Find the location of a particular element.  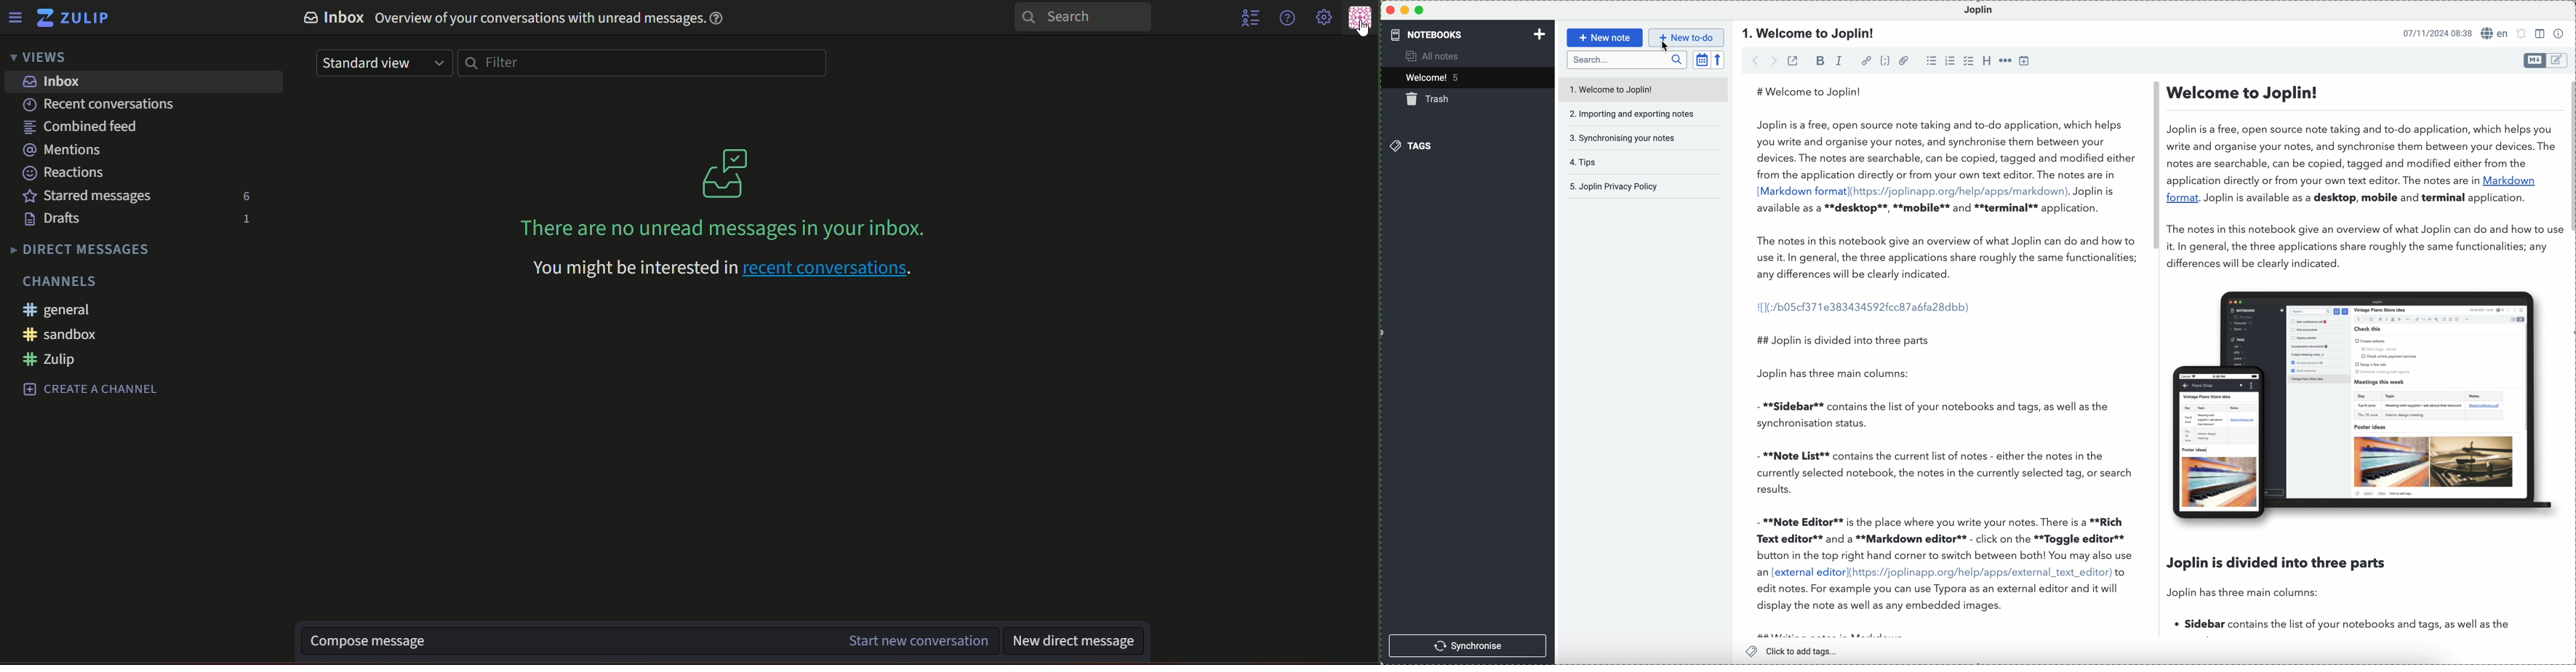

maximize is located at coordinates (1420, 10).